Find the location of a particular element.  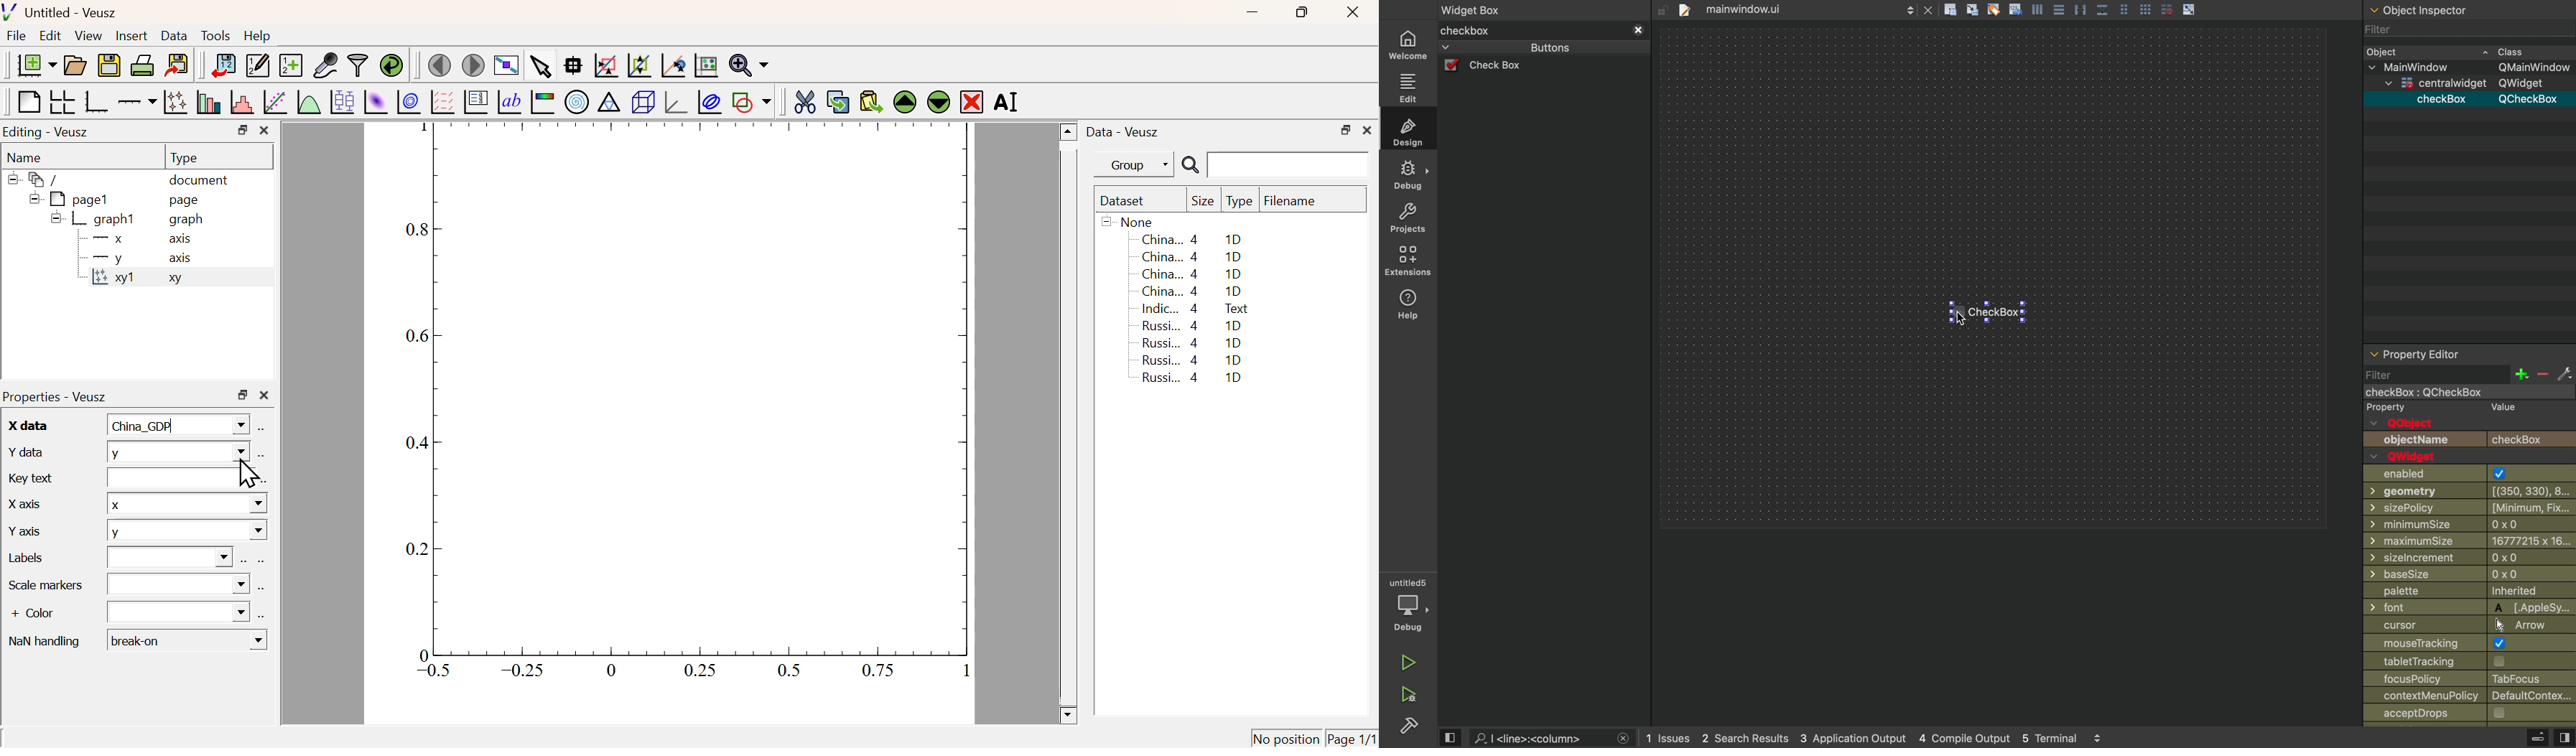

home is located at coordinates (1408, 43).